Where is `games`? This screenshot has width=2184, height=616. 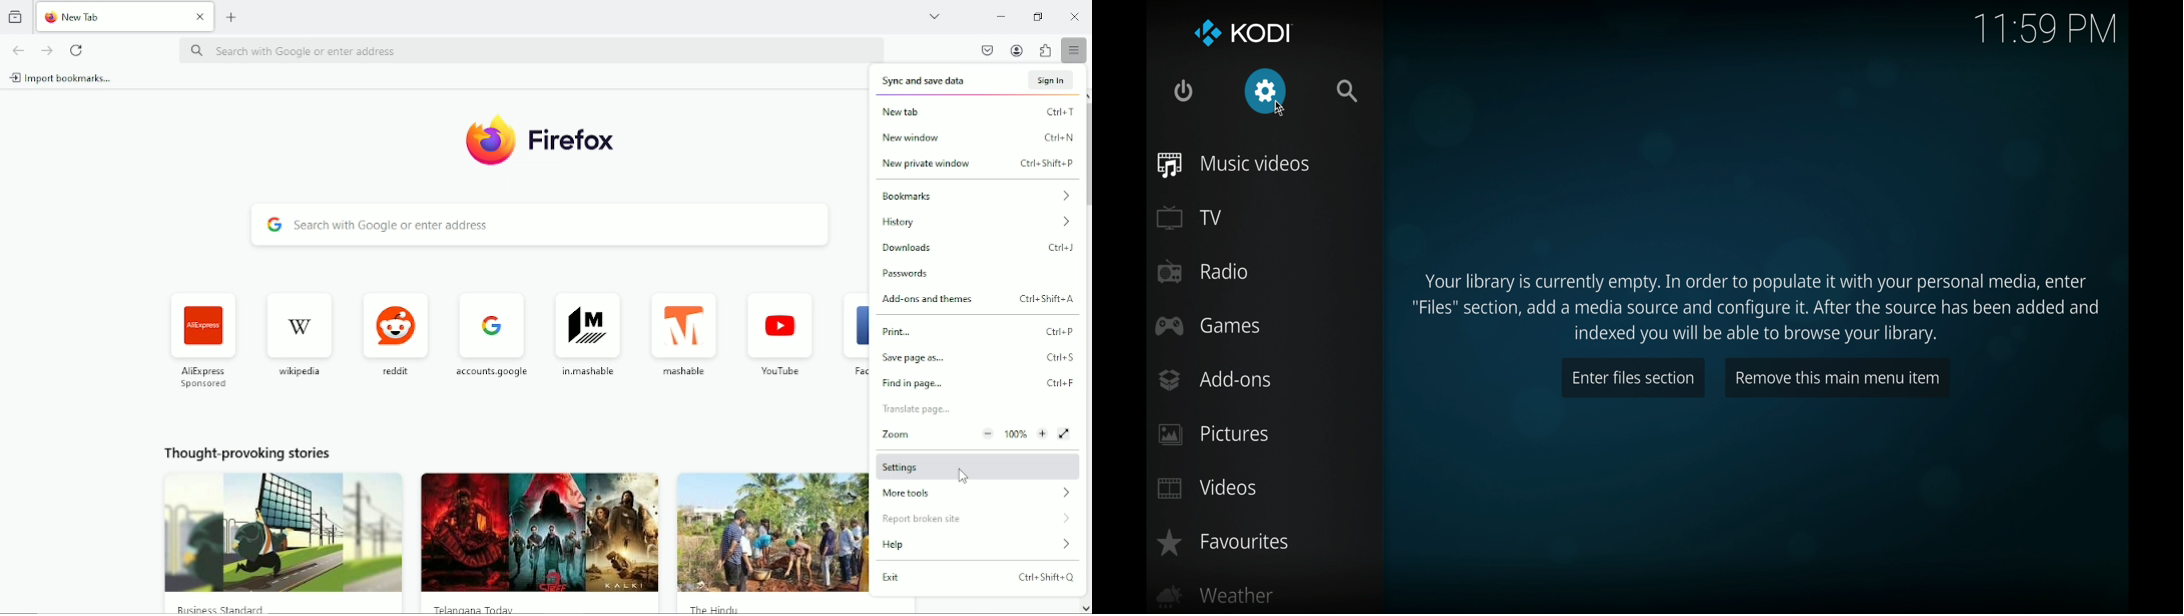 games is located at coordinates (1209, 326).